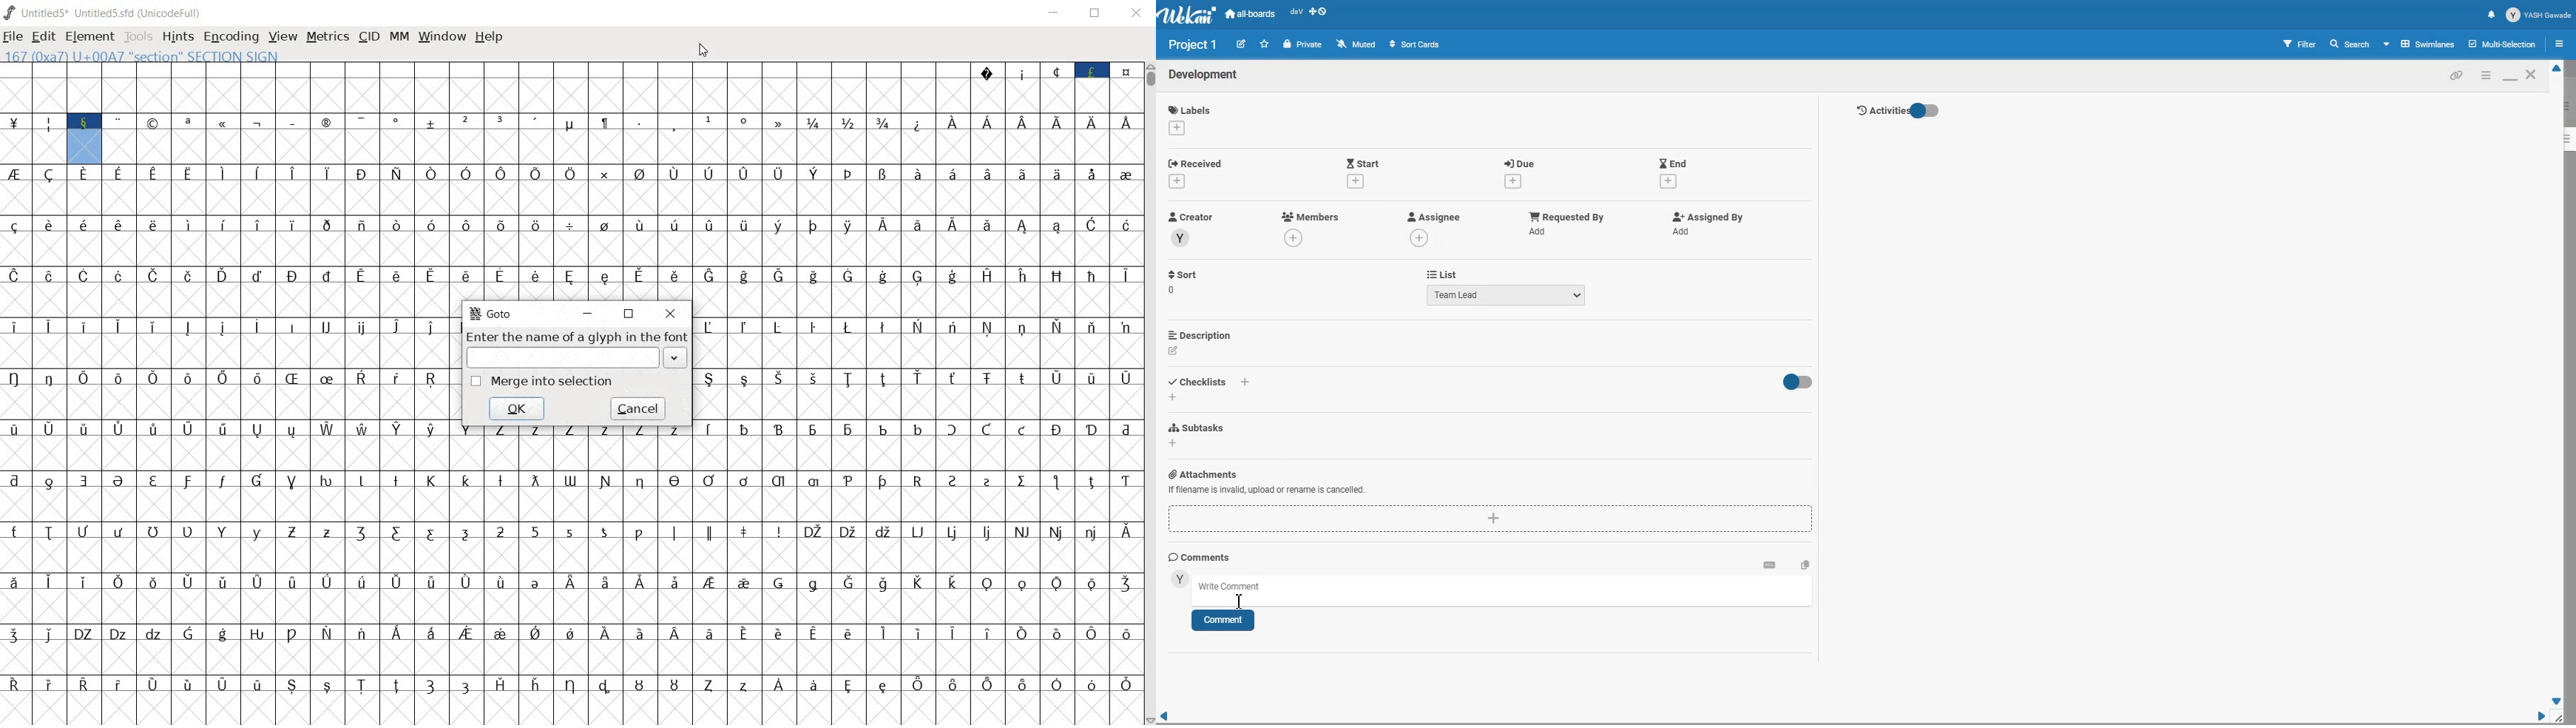 The width and height of the screenshot is (2576, 728). What do you see at coordinates (2509, 75) in the screenshot?
I see `Maximize` at bounding box center [2509, 75].